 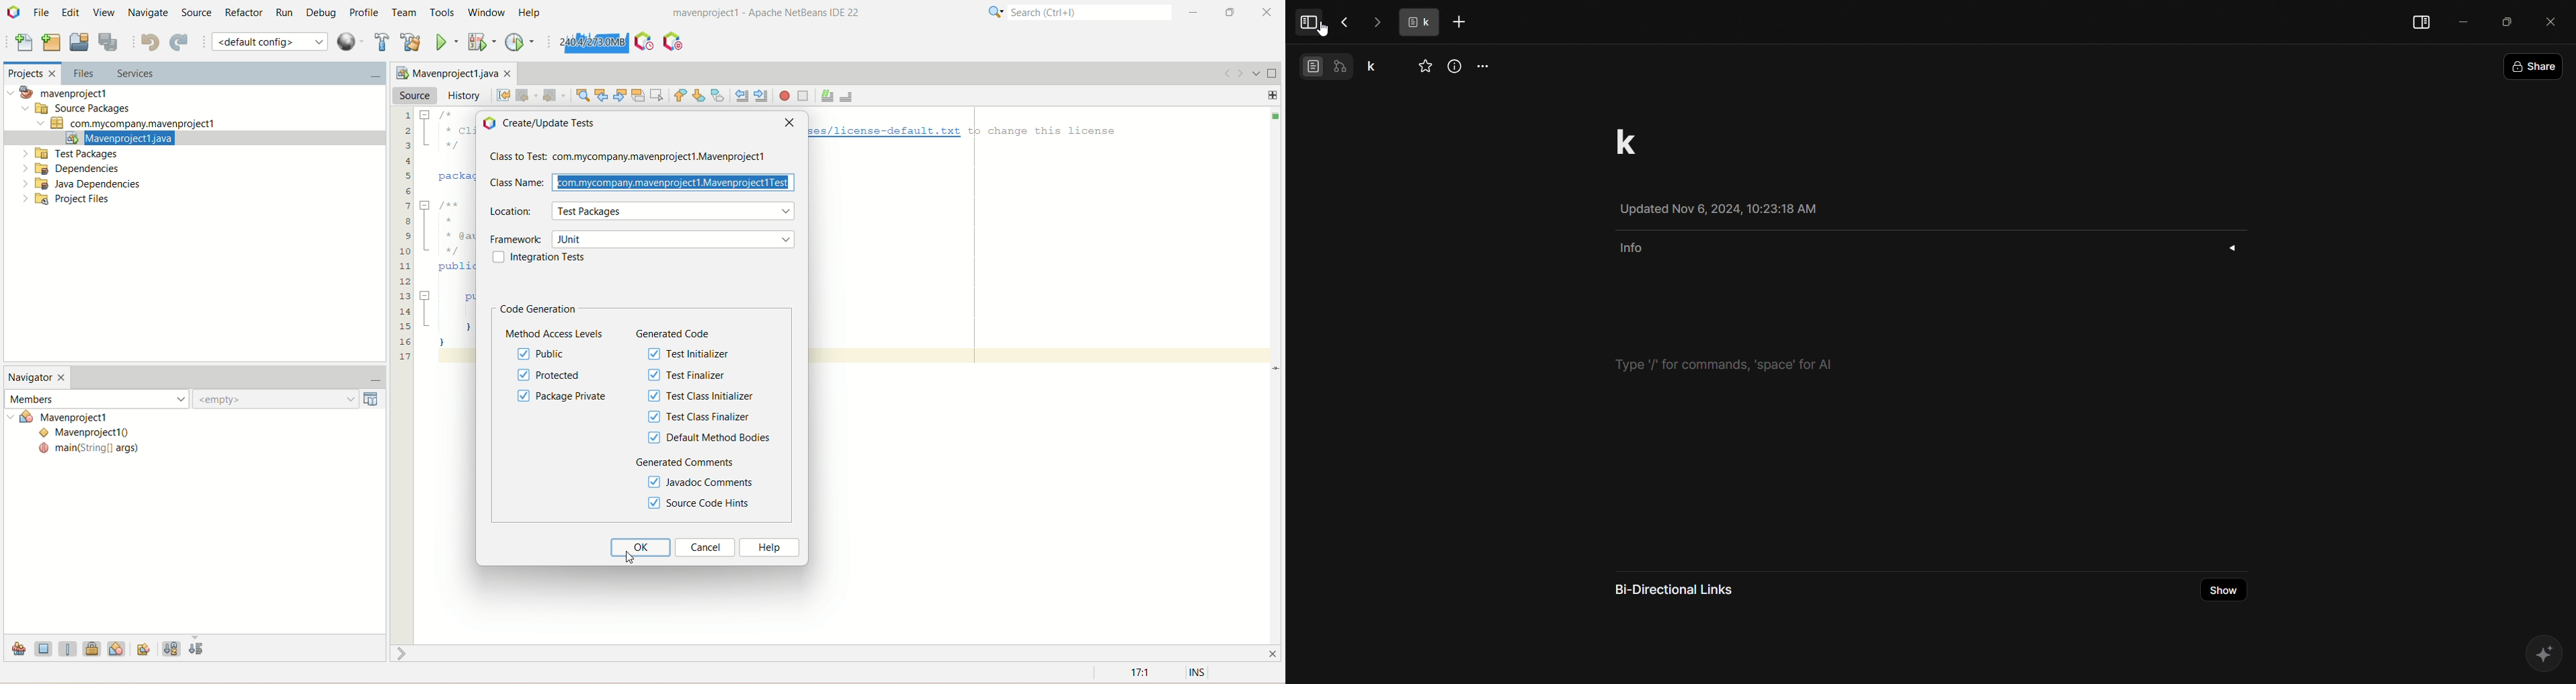 What do you see at coordinates (828, 96) in the screenshot?
I see `comment` at bounding box center [828, 96].